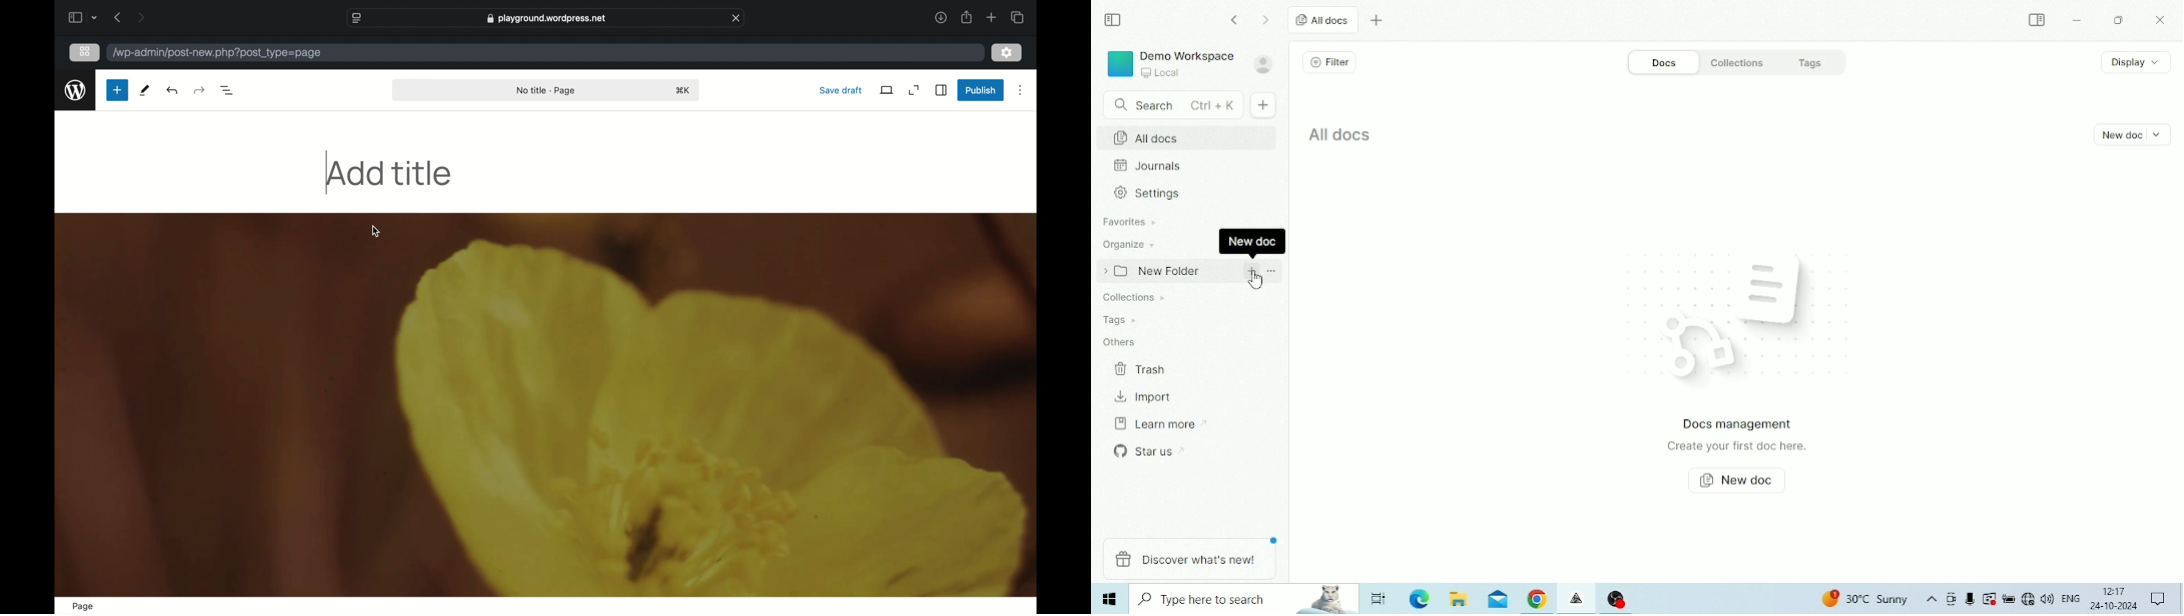 The width and height of the screenshot is (2184, 616). Describe the element at coordinates (356, 18) in the screenshot. I see `website settings` at that location.